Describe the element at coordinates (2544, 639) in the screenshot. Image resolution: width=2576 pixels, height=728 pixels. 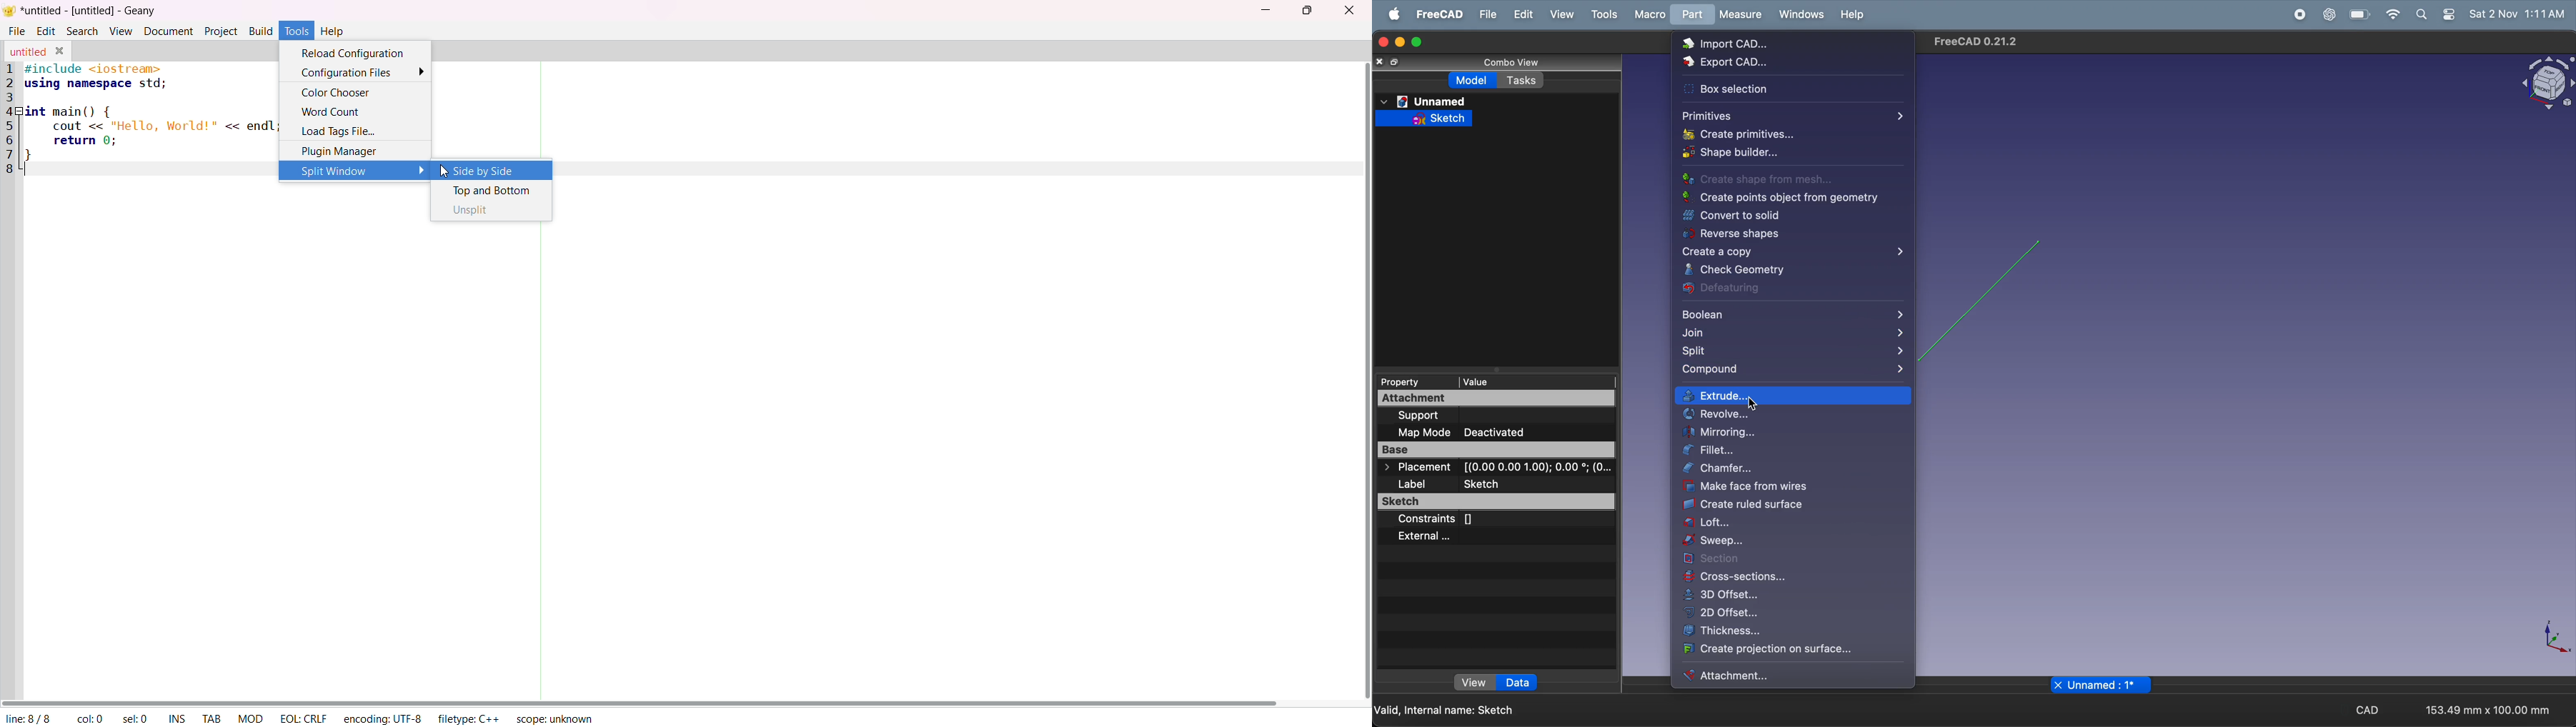
I see `axis` at that location.